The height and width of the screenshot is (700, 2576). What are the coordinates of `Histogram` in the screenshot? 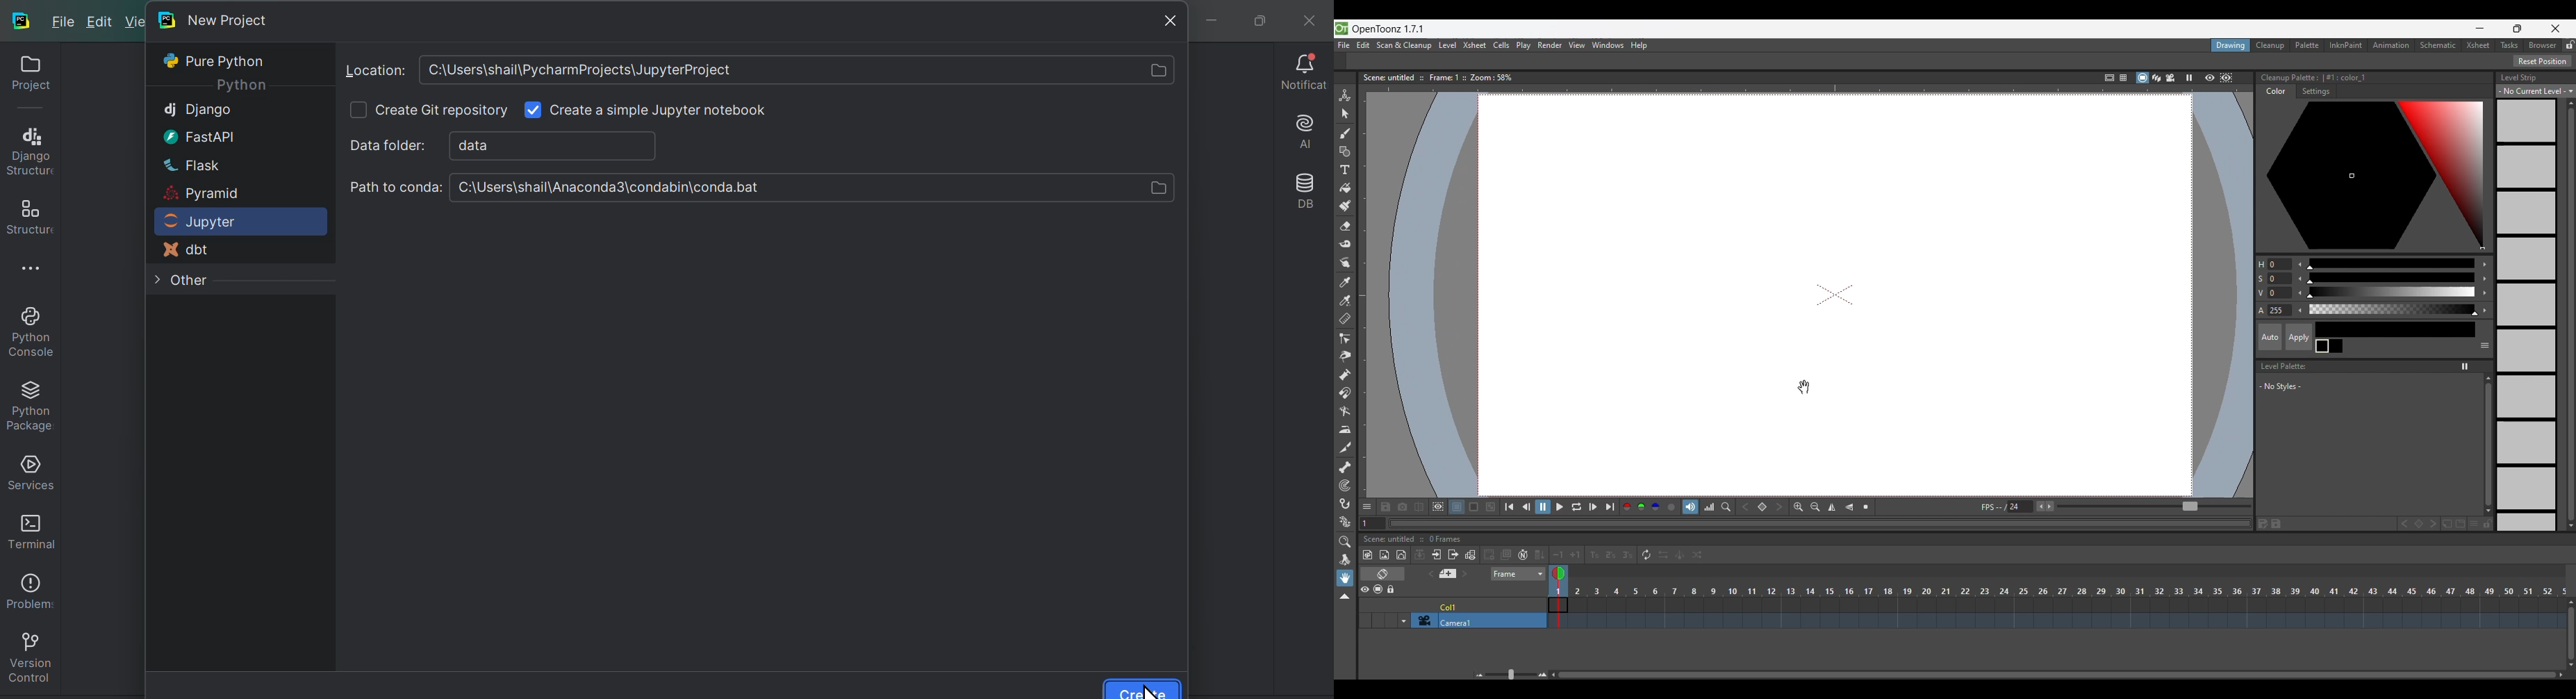 It's located at (1709, 507).